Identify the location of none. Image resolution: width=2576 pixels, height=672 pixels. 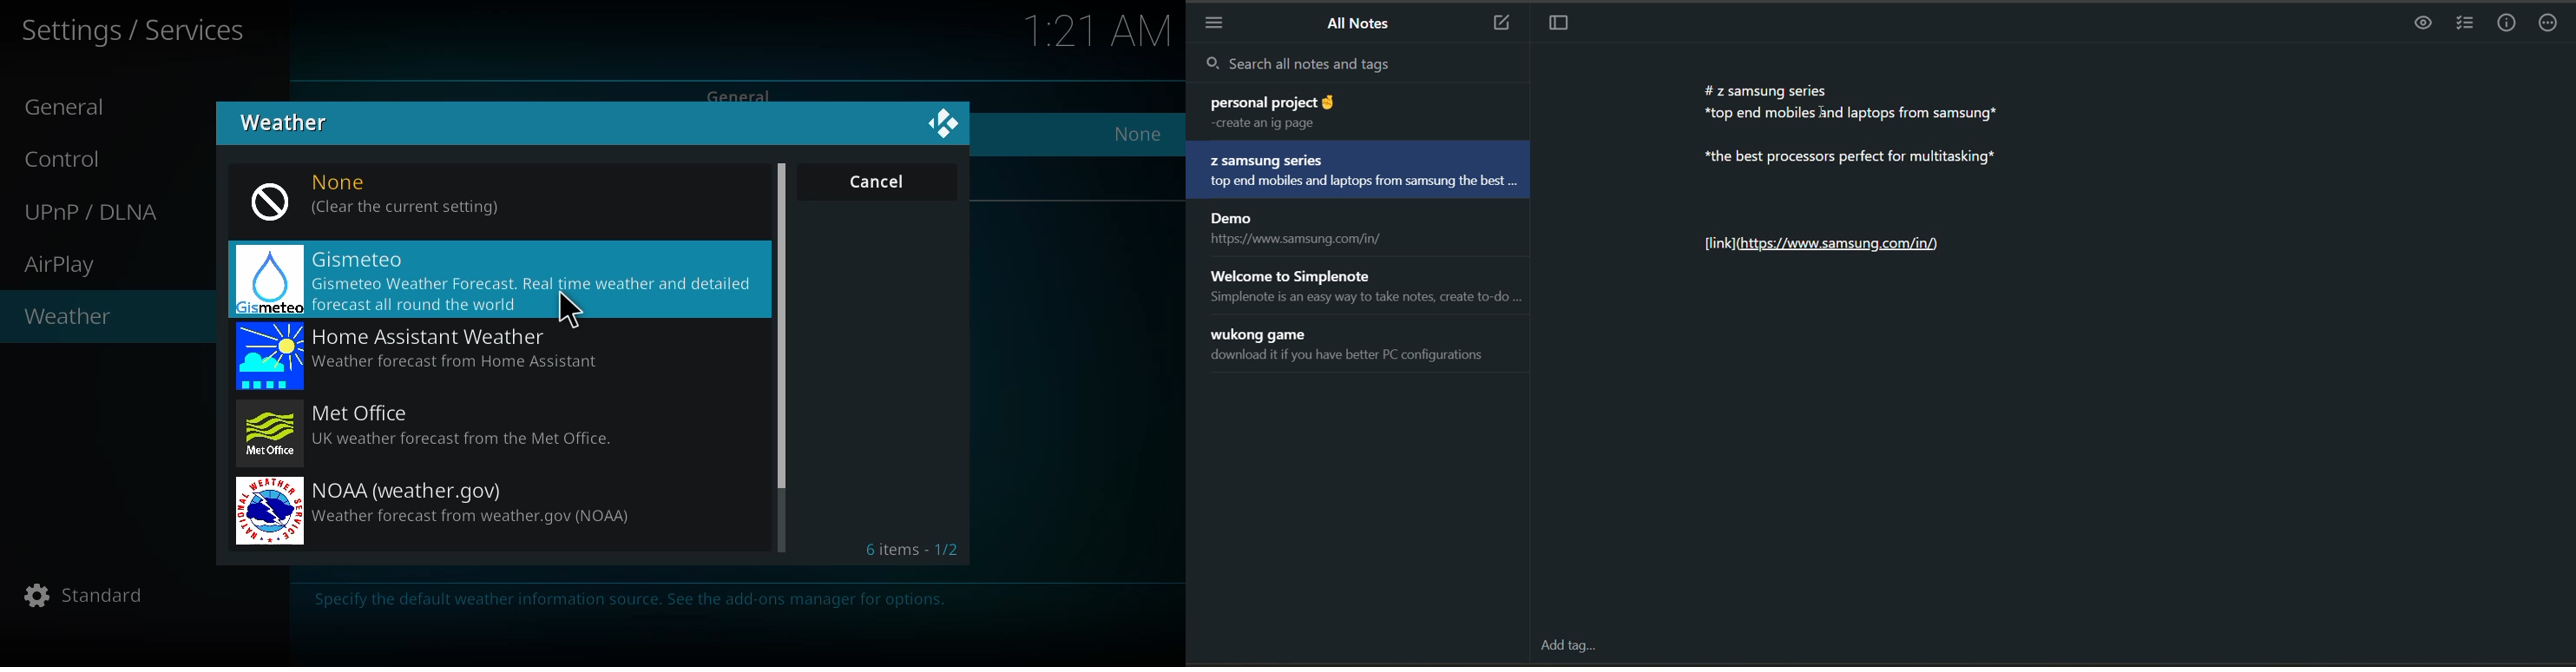
(1138, 134).